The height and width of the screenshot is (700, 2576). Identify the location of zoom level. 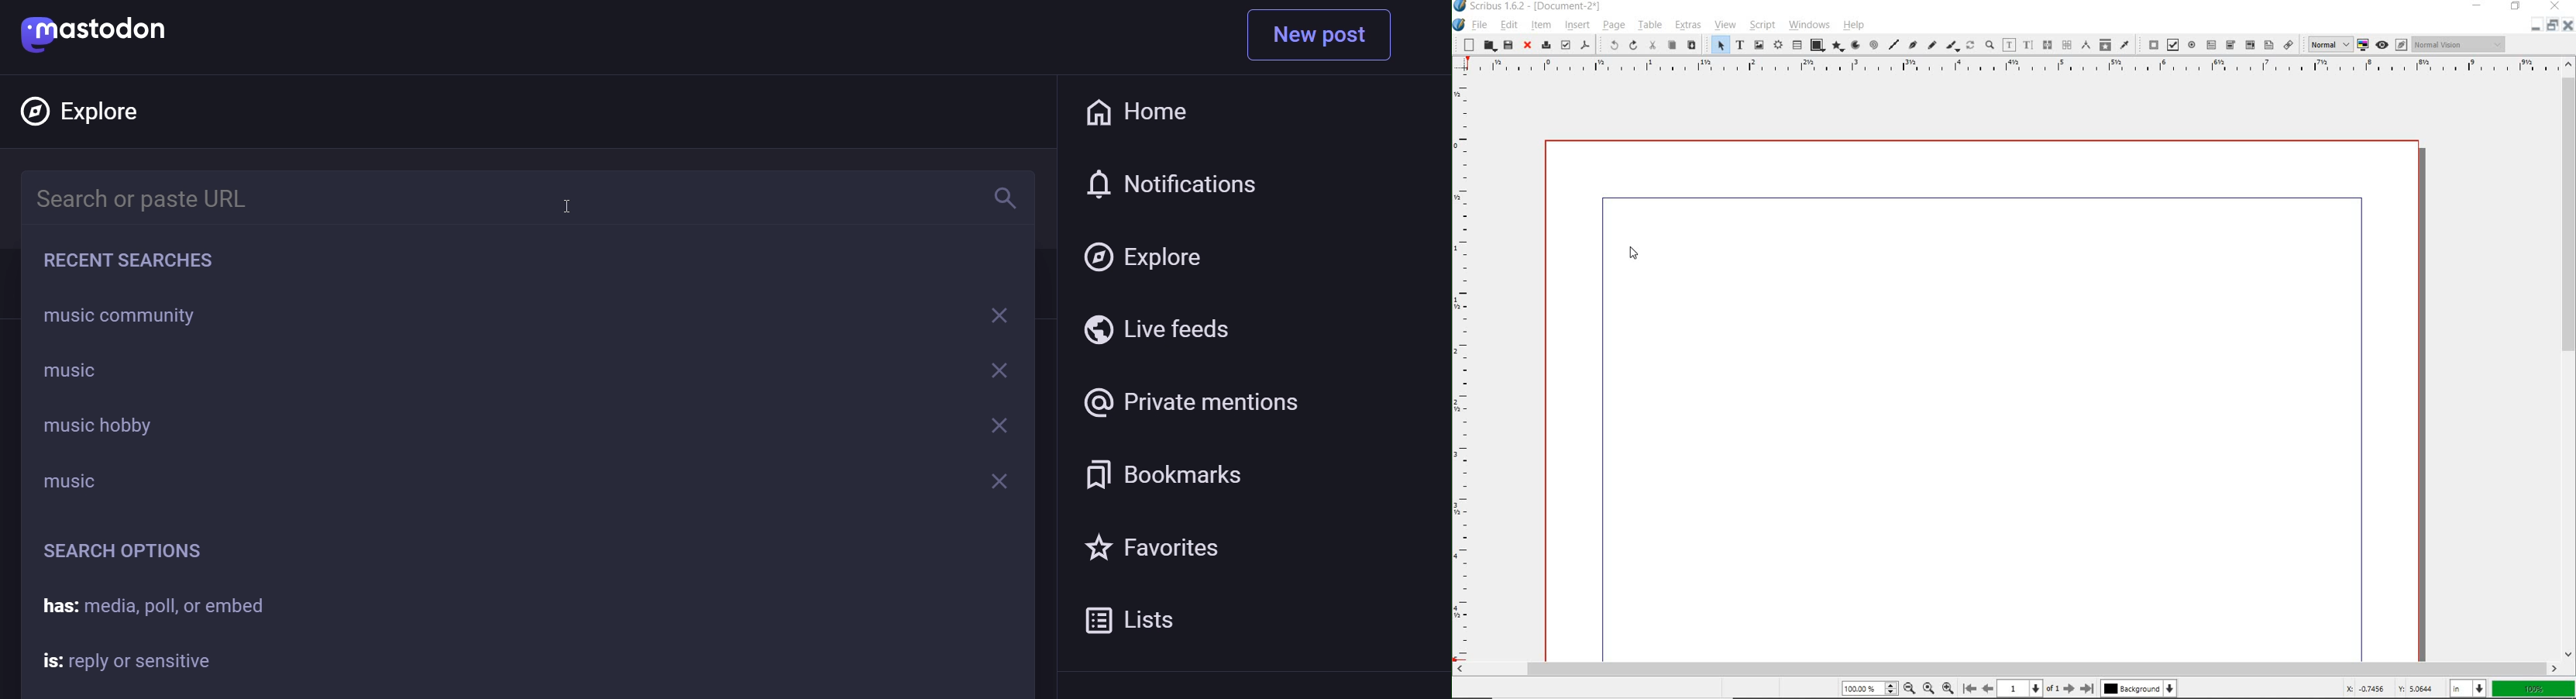
(1868, 689).